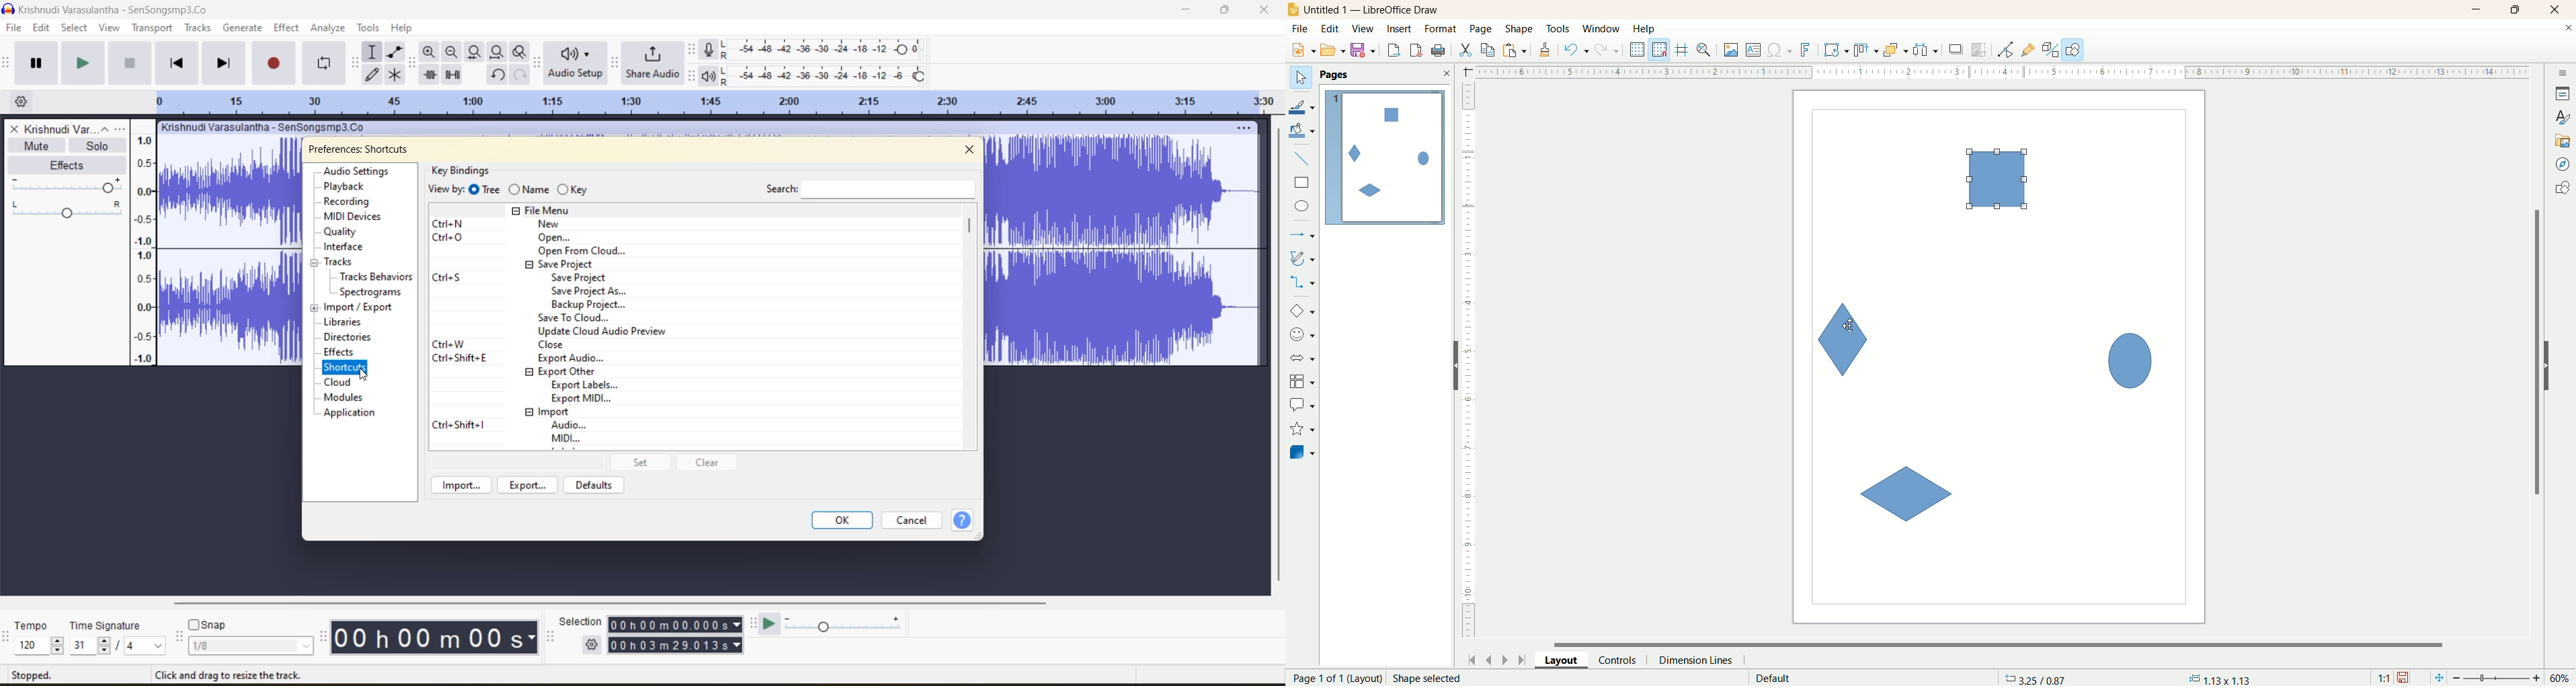 This screenshot has width=2576, height=700. I want to click on last page, so click(1524, 658).